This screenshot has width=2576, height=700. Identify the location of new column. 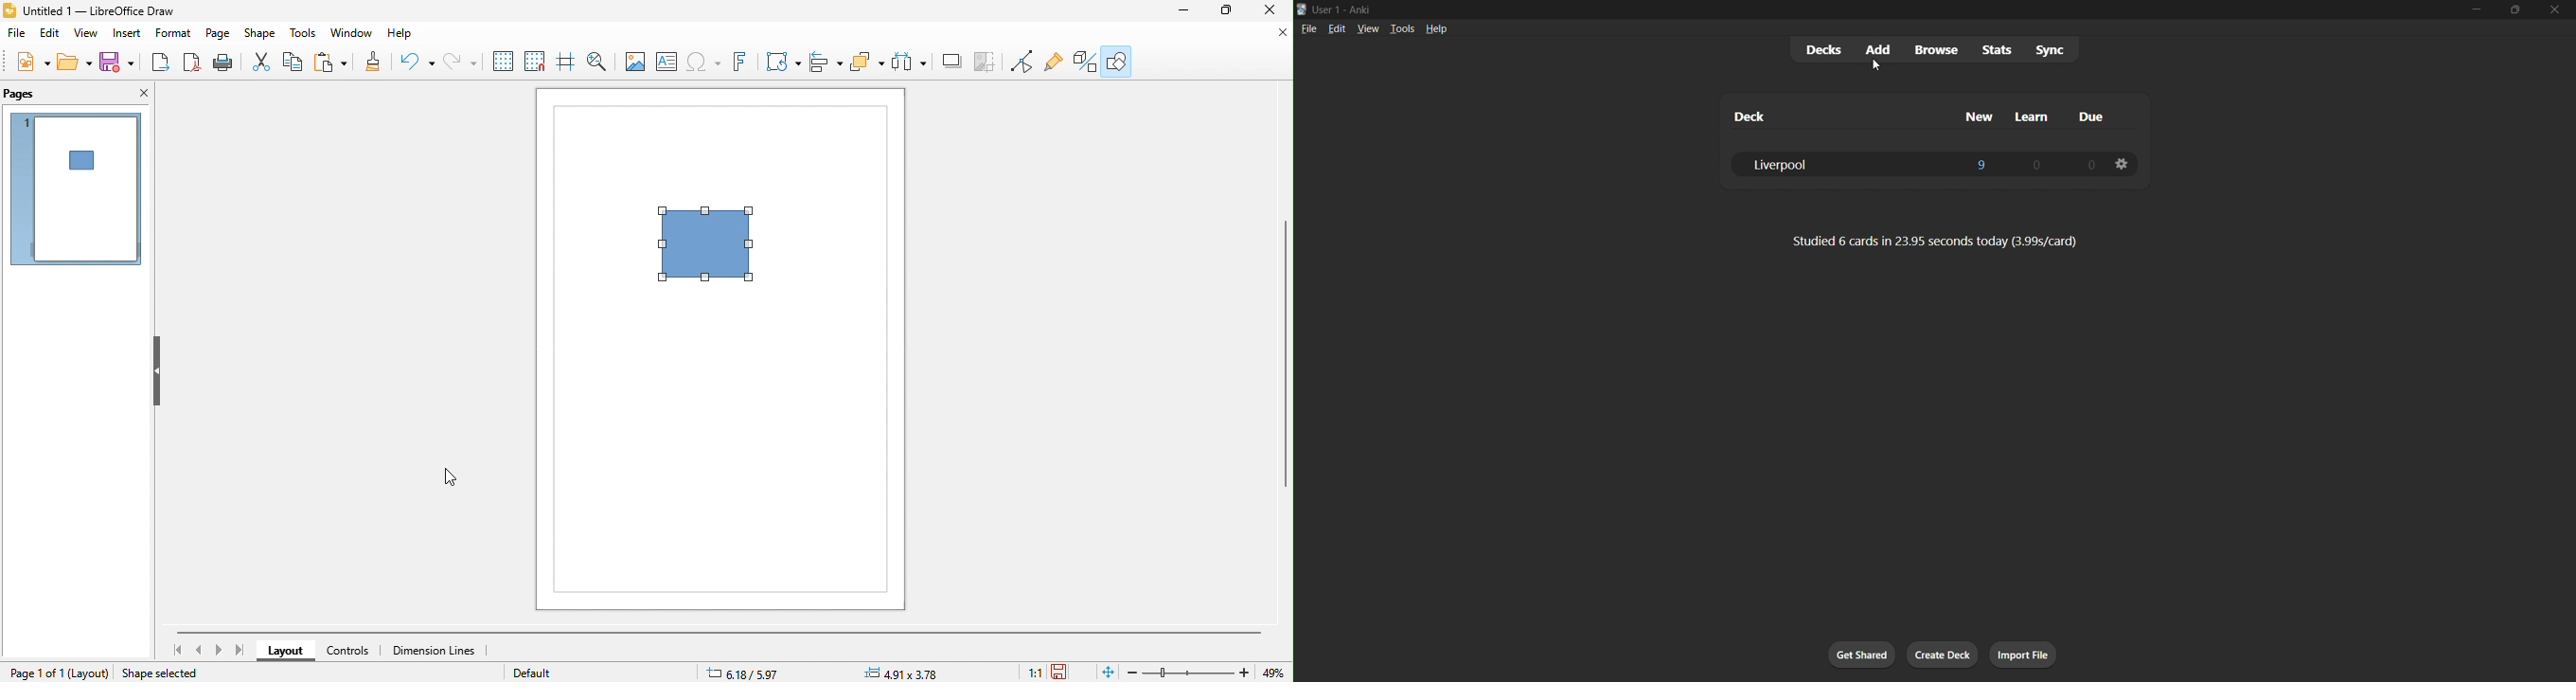
(1979, 116).